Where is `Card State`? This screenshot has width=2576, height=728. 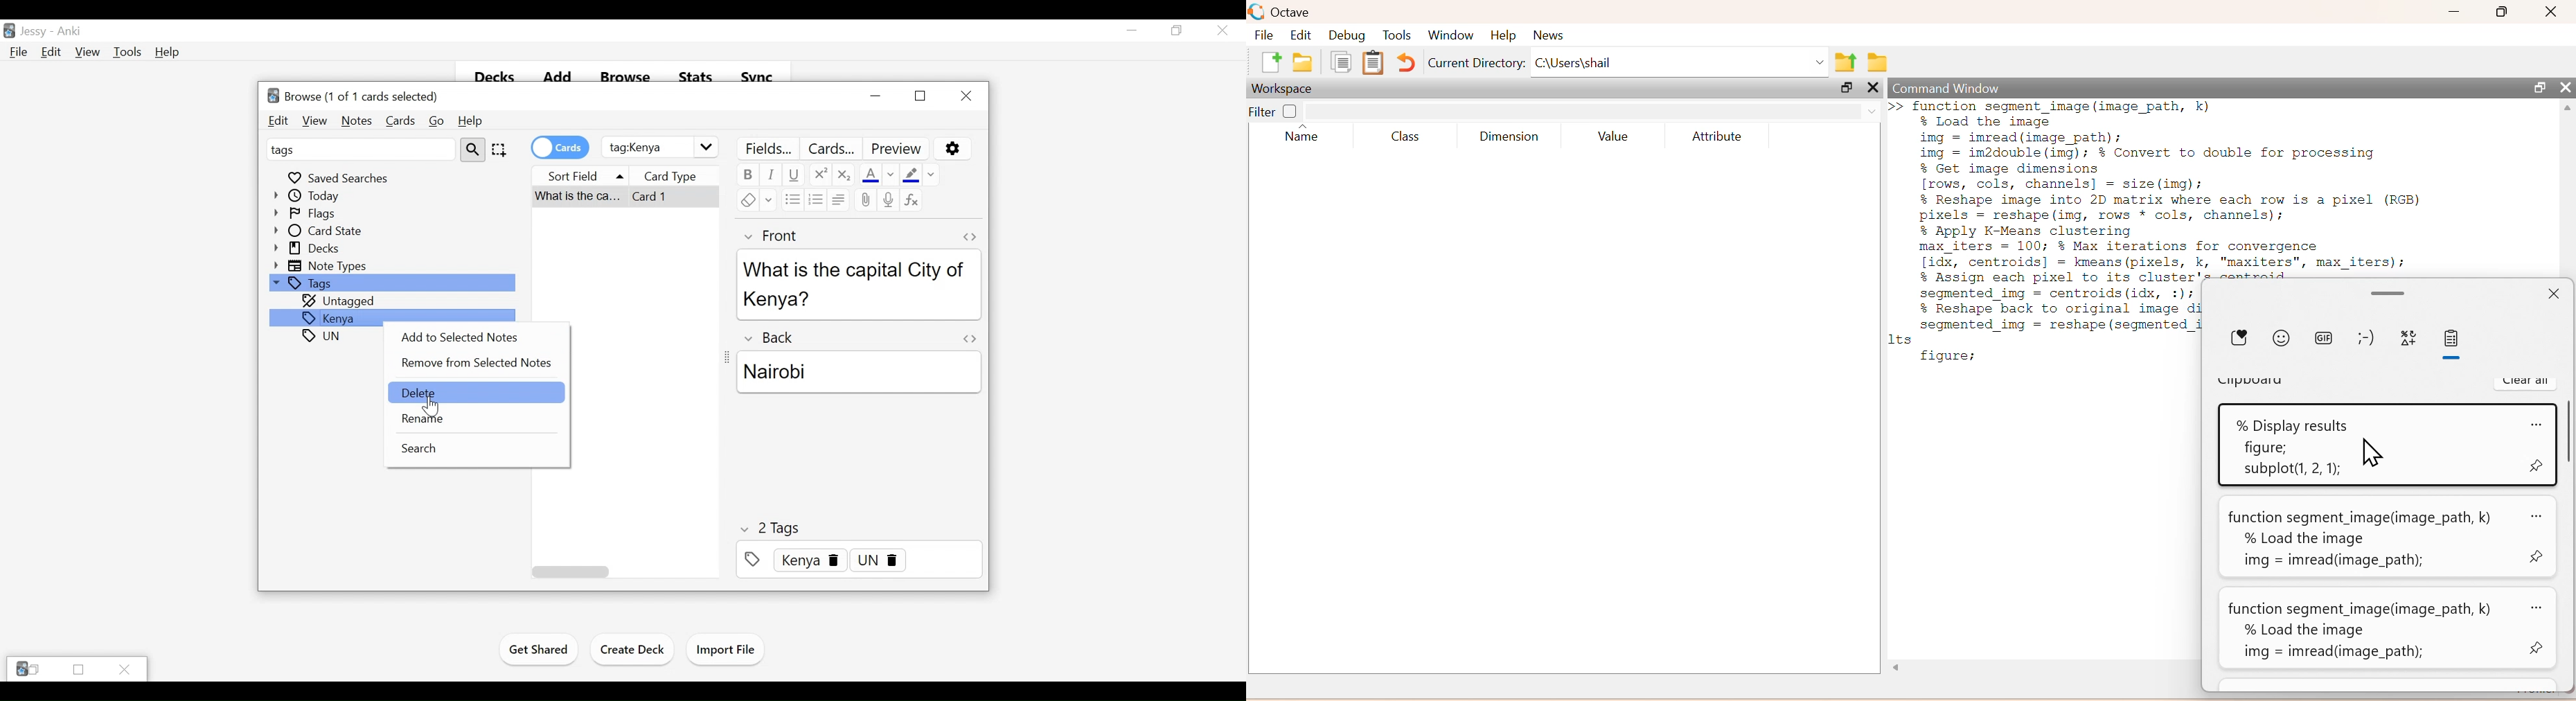
Card State is located at coordinates (322, 231).